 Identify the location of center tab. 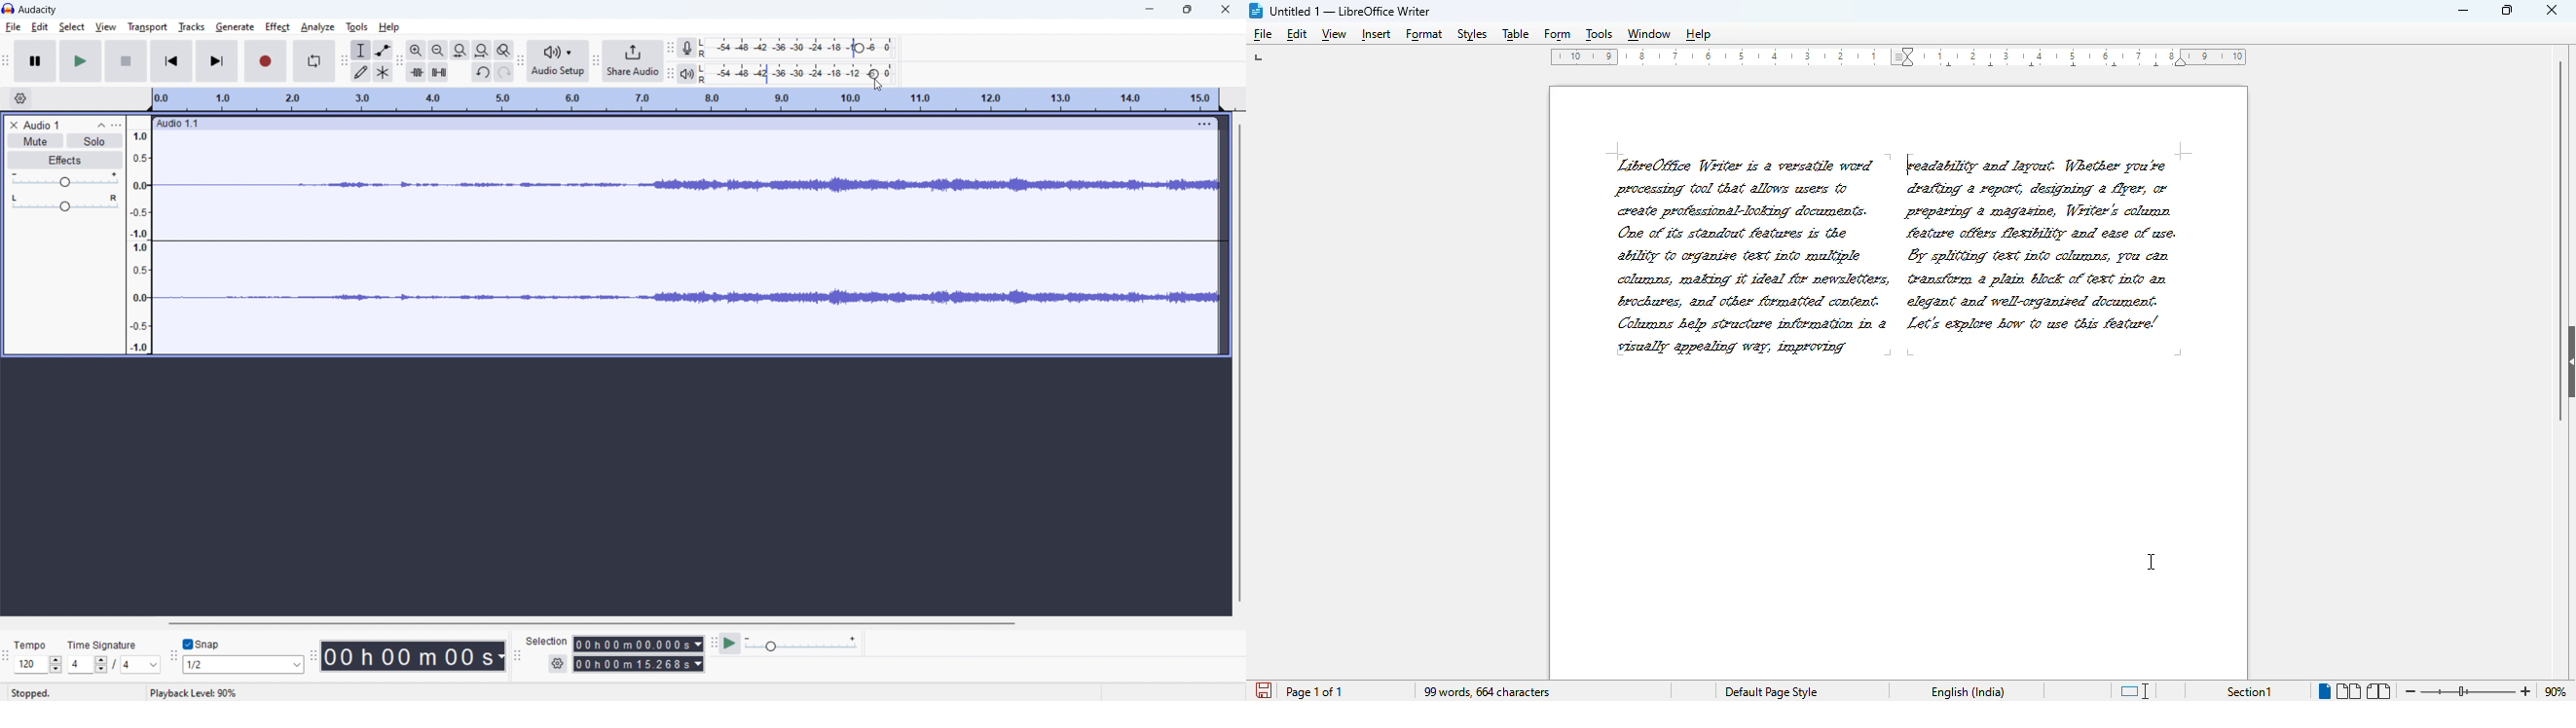
(2030, 66).